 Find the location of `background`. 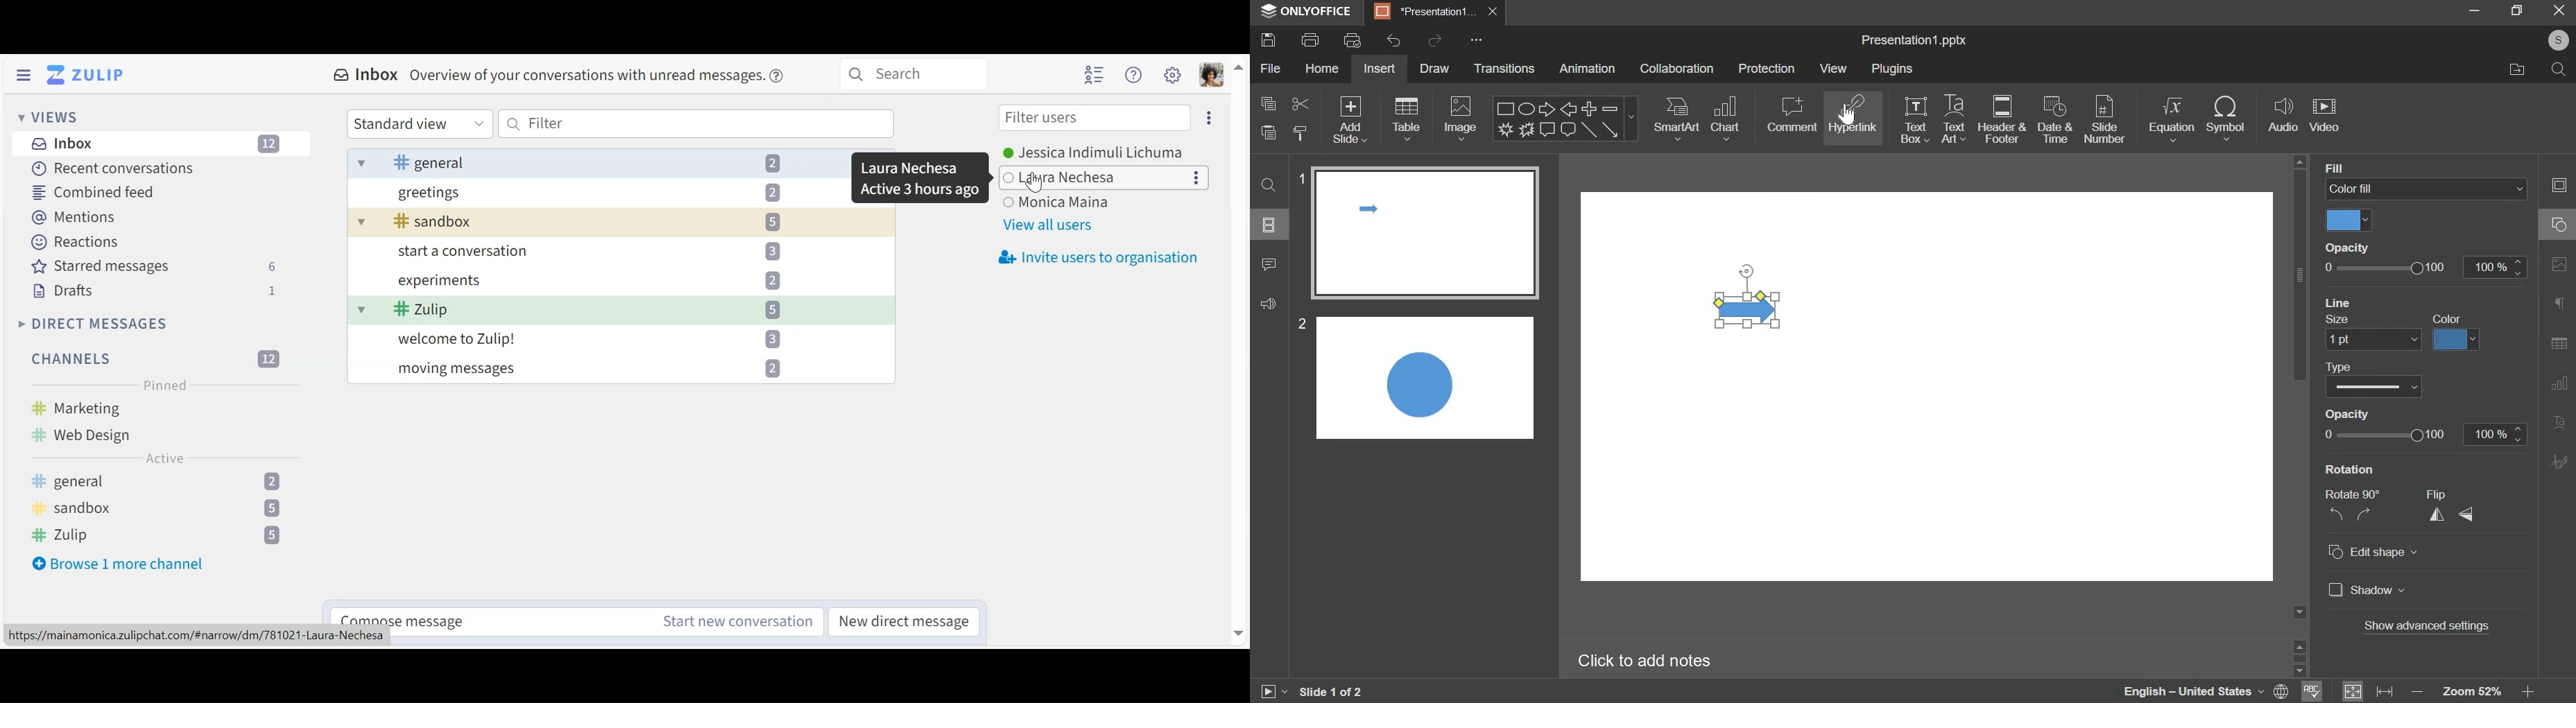

background is located at coordinates (2364, 168).